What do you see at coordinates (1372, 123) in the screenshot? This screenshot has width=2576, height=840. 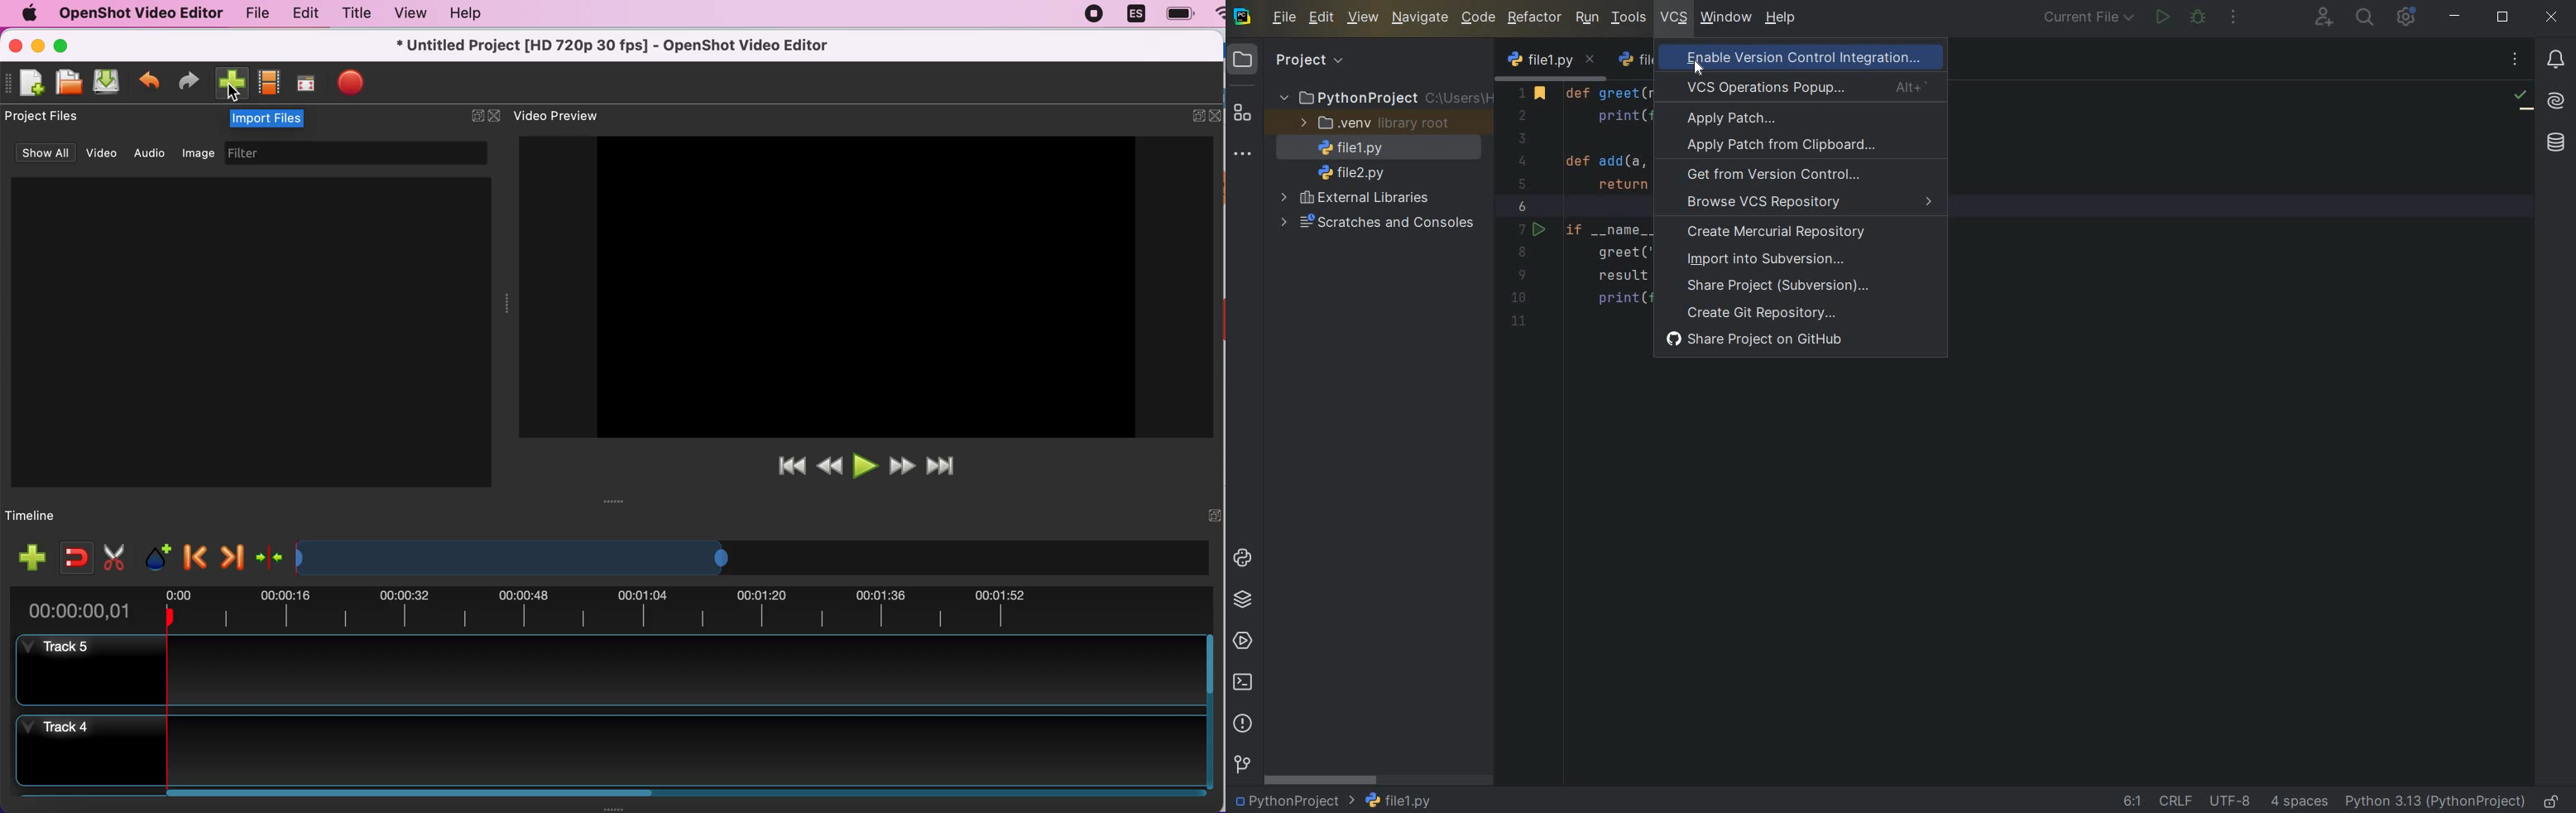 I see `.venv` at bounding box center [1372, 123].